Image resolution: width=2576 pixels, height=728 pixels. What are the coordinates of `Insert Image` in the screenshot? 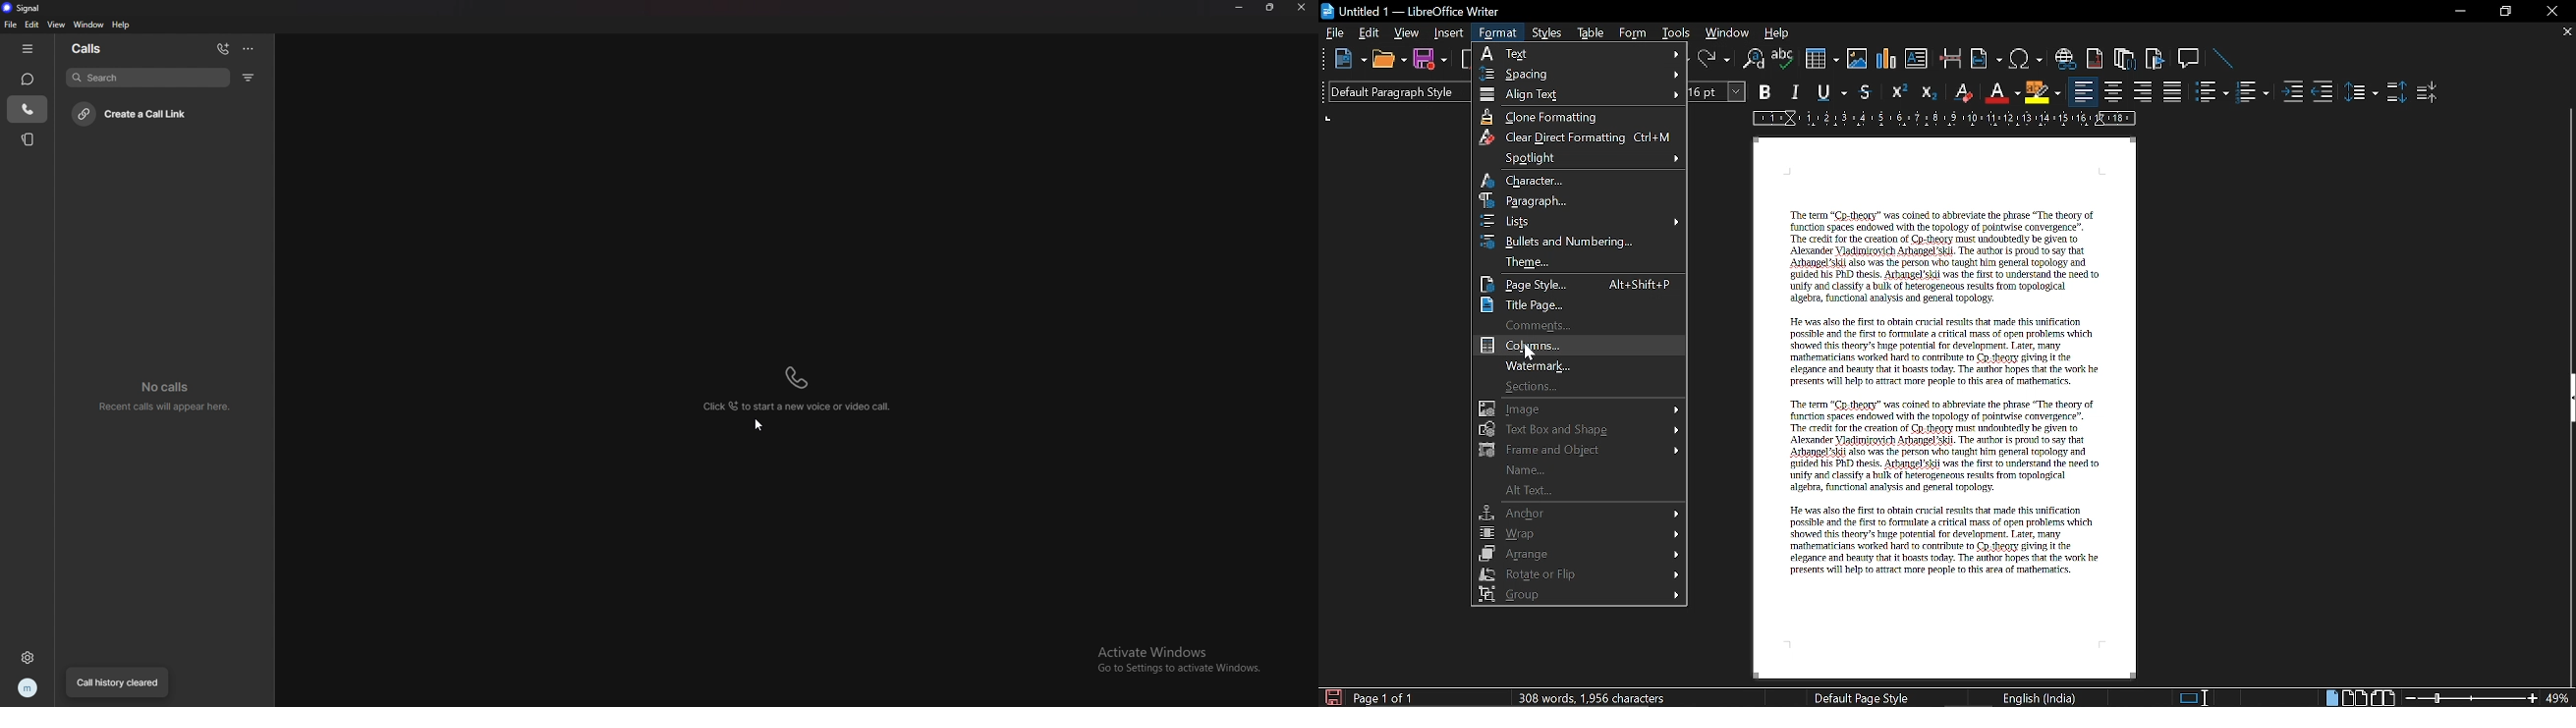 It's located at (1859, 59).